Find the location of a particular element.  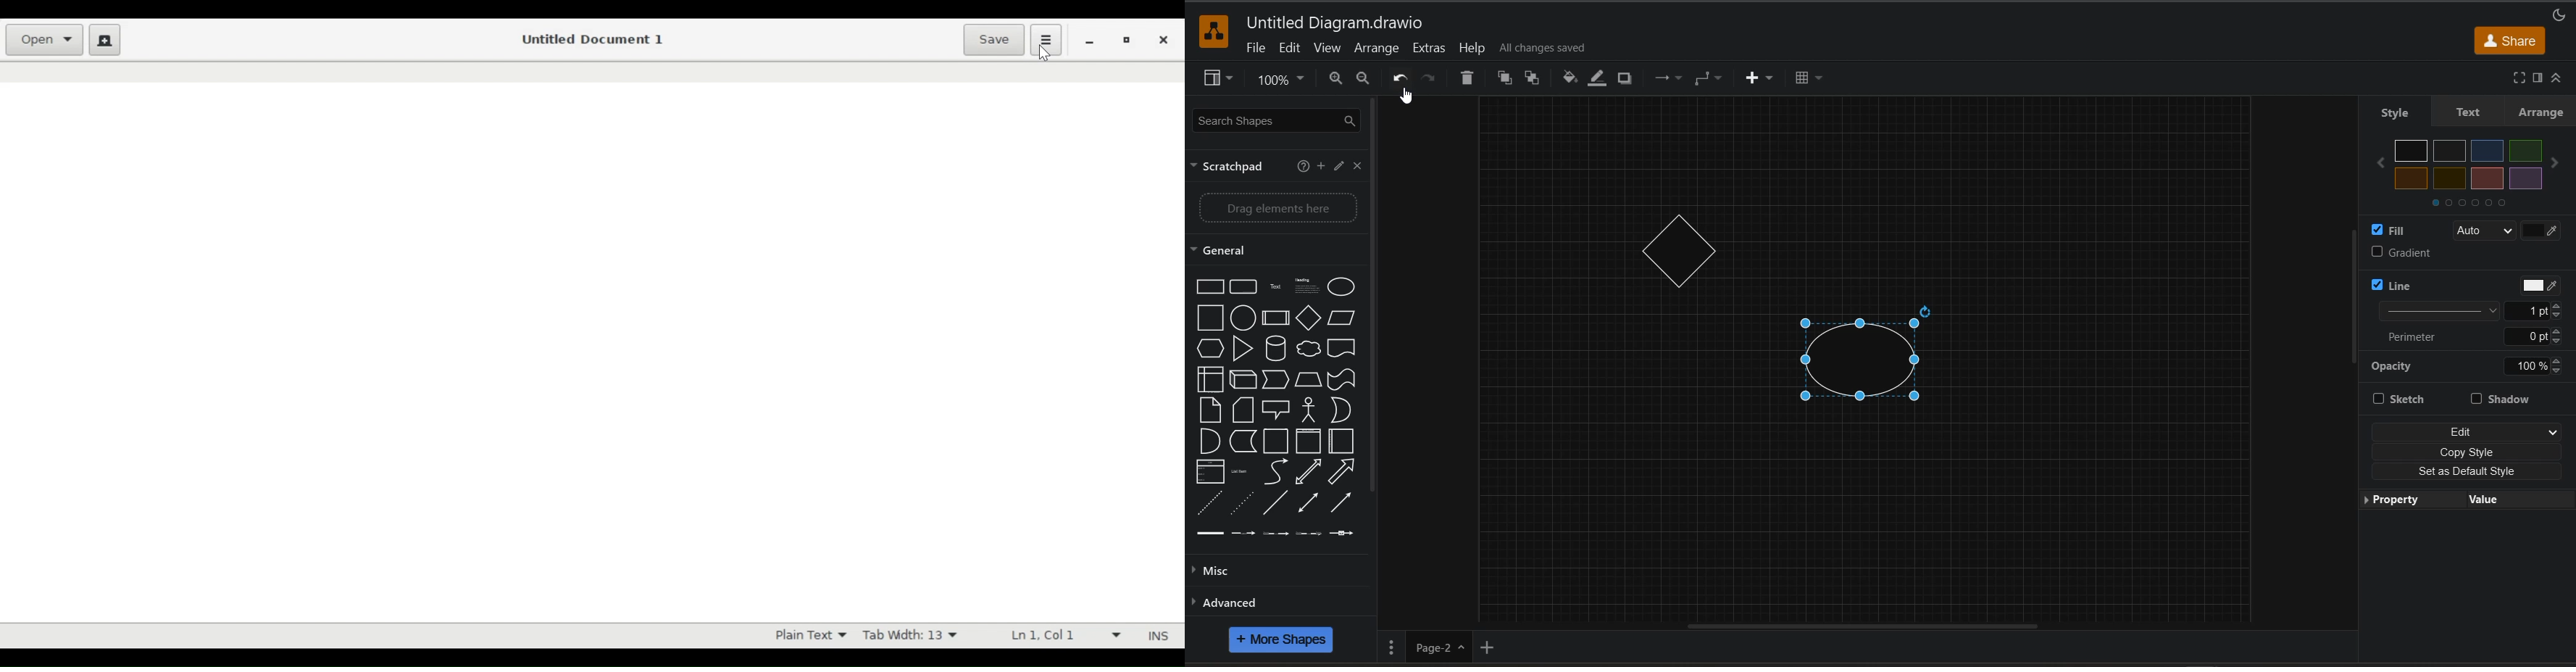

Card is located at coordinates (1241, 410).